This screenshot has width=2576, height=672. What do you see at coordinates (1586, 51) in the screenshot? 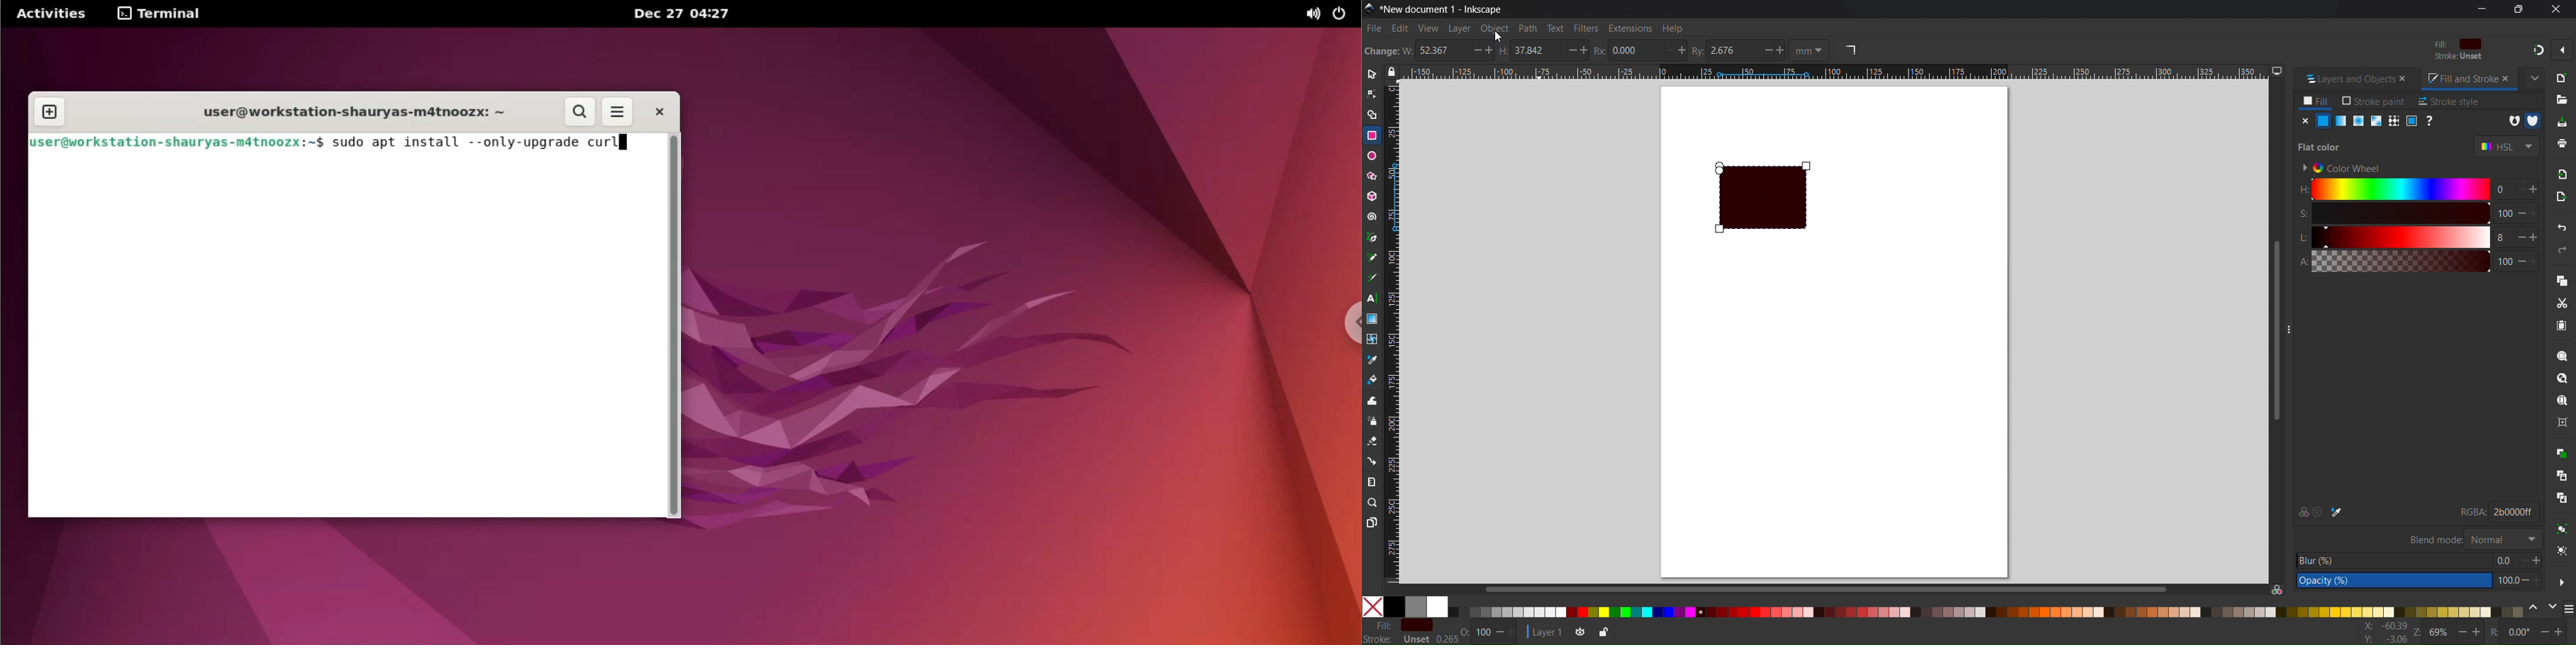
I see `Maximize the rectangle` at bounding box center [1586, 51].